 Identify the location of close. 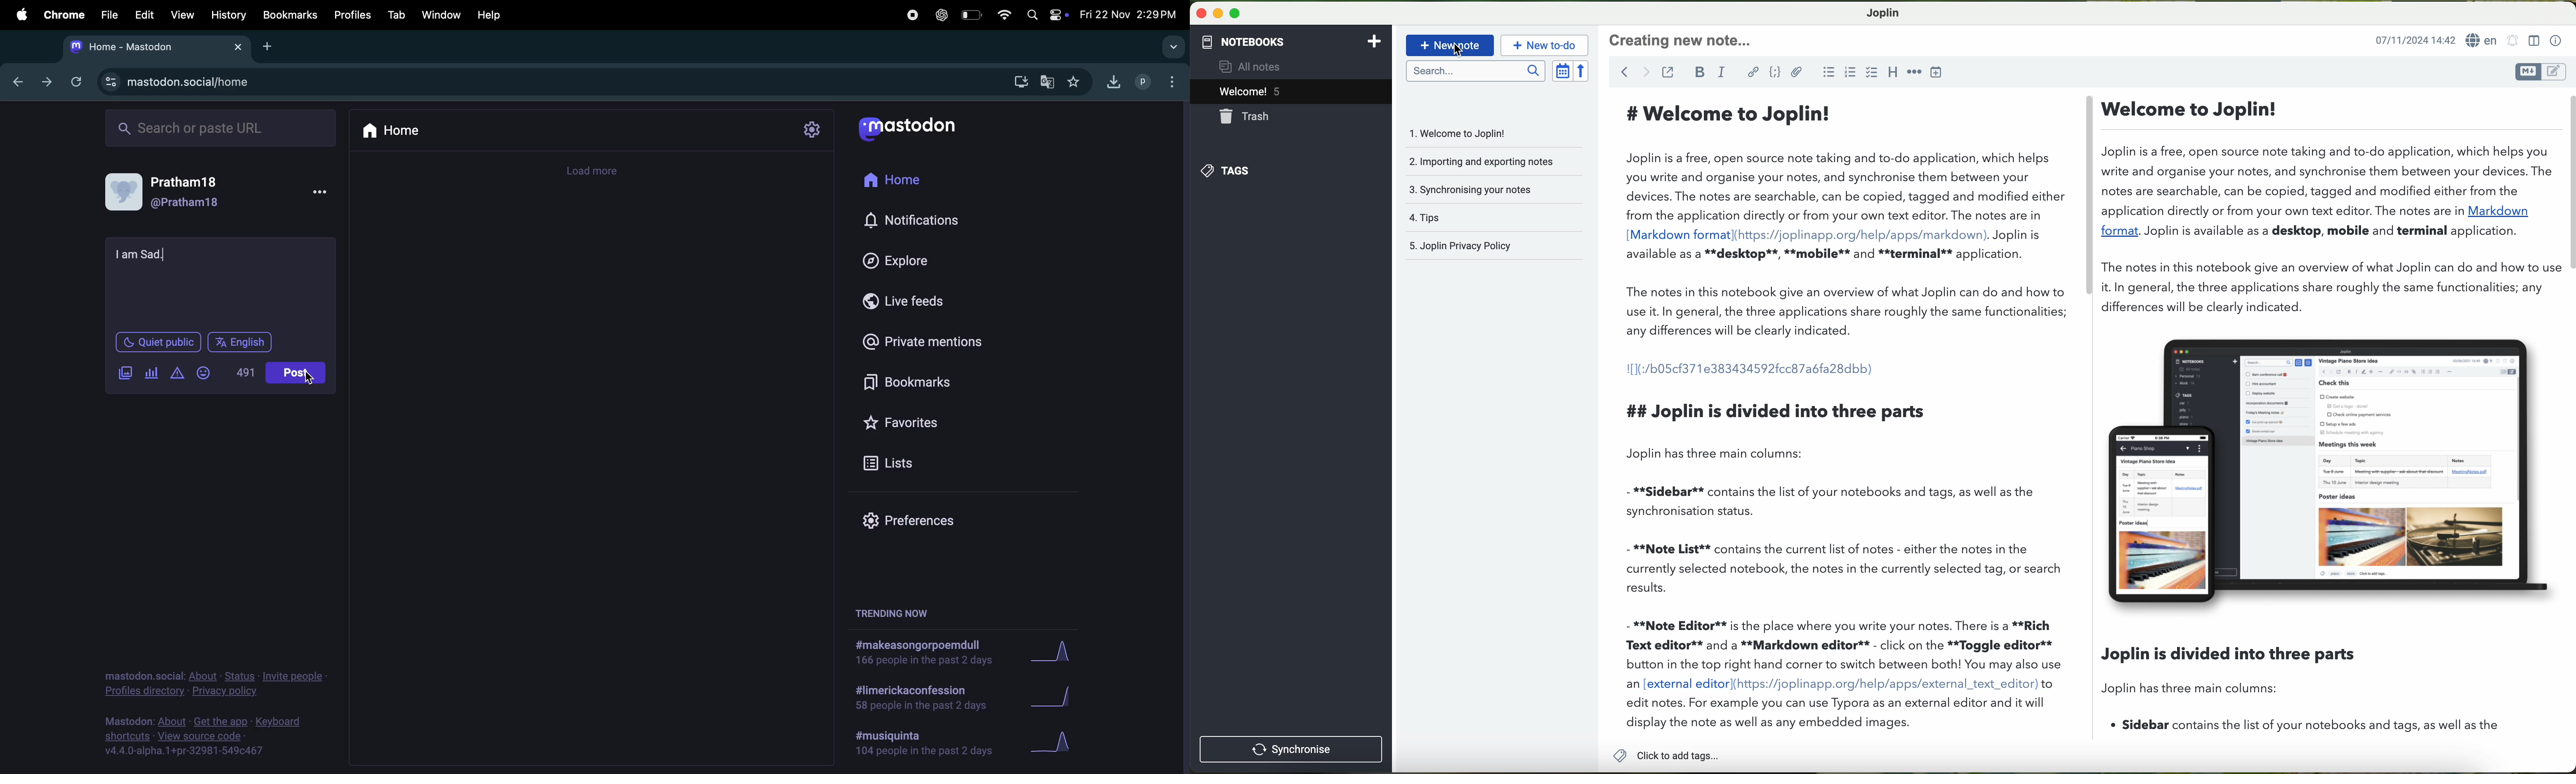
(1198, 16).